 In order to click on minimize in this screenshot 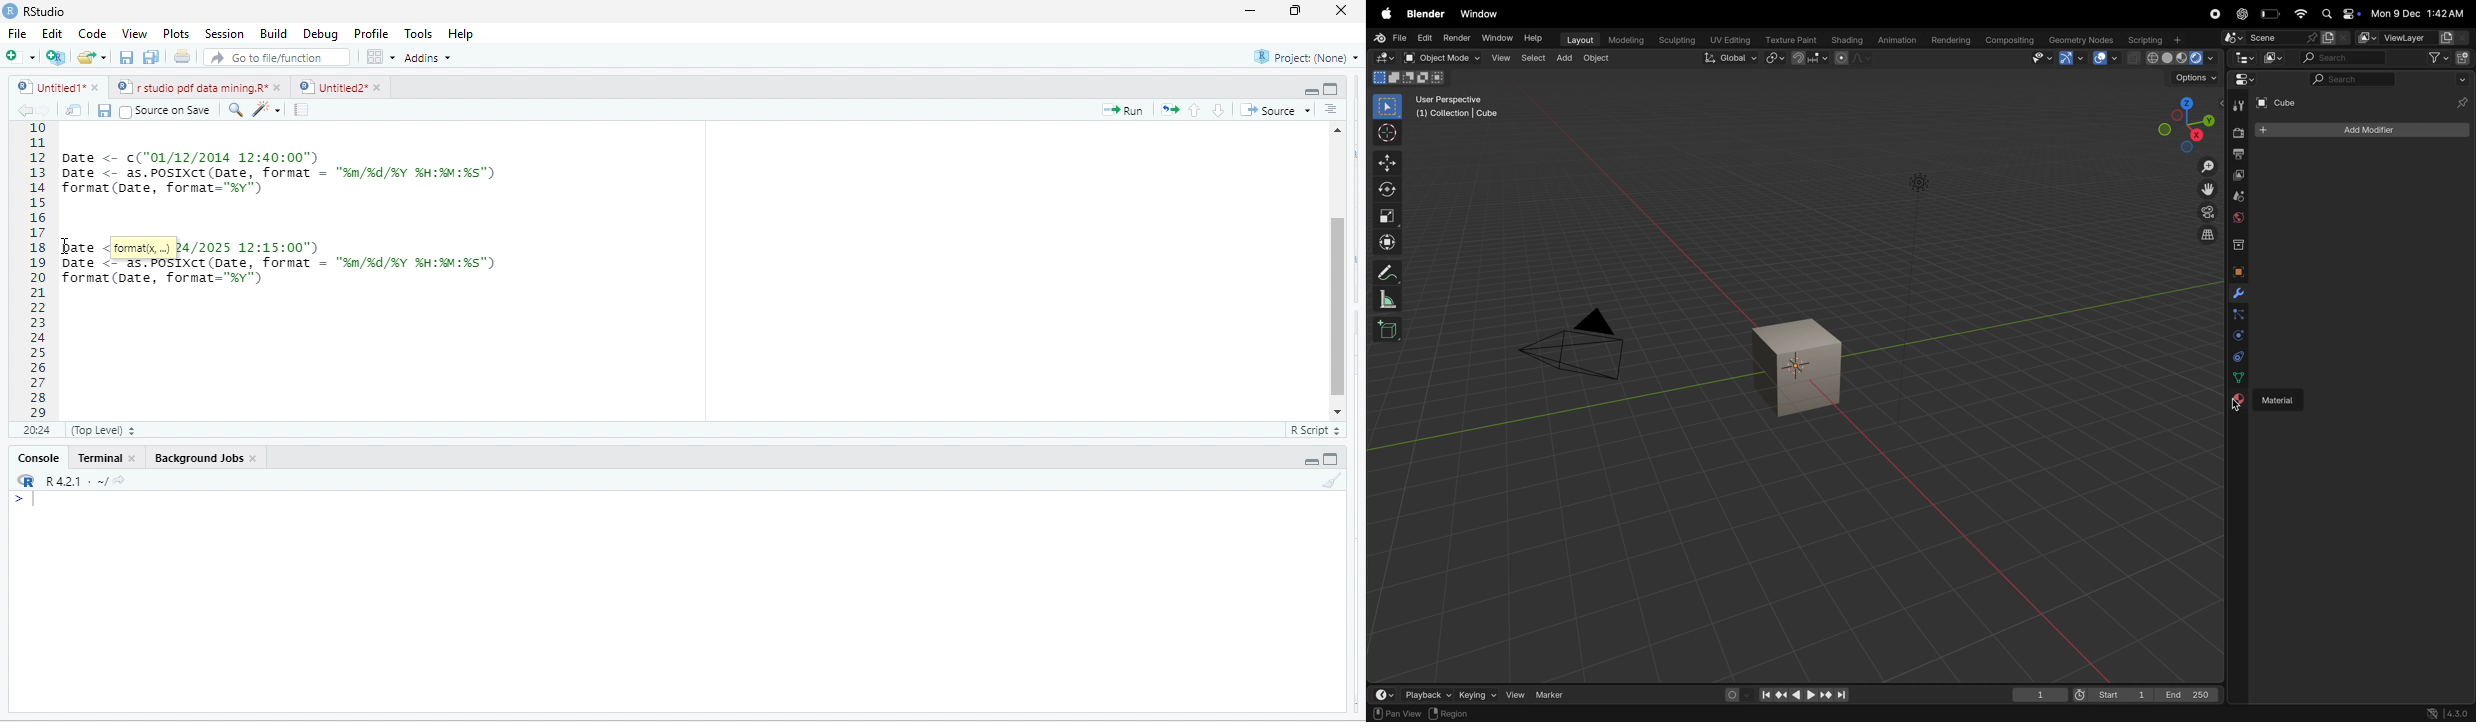, I will do `click(1251, 12)`.